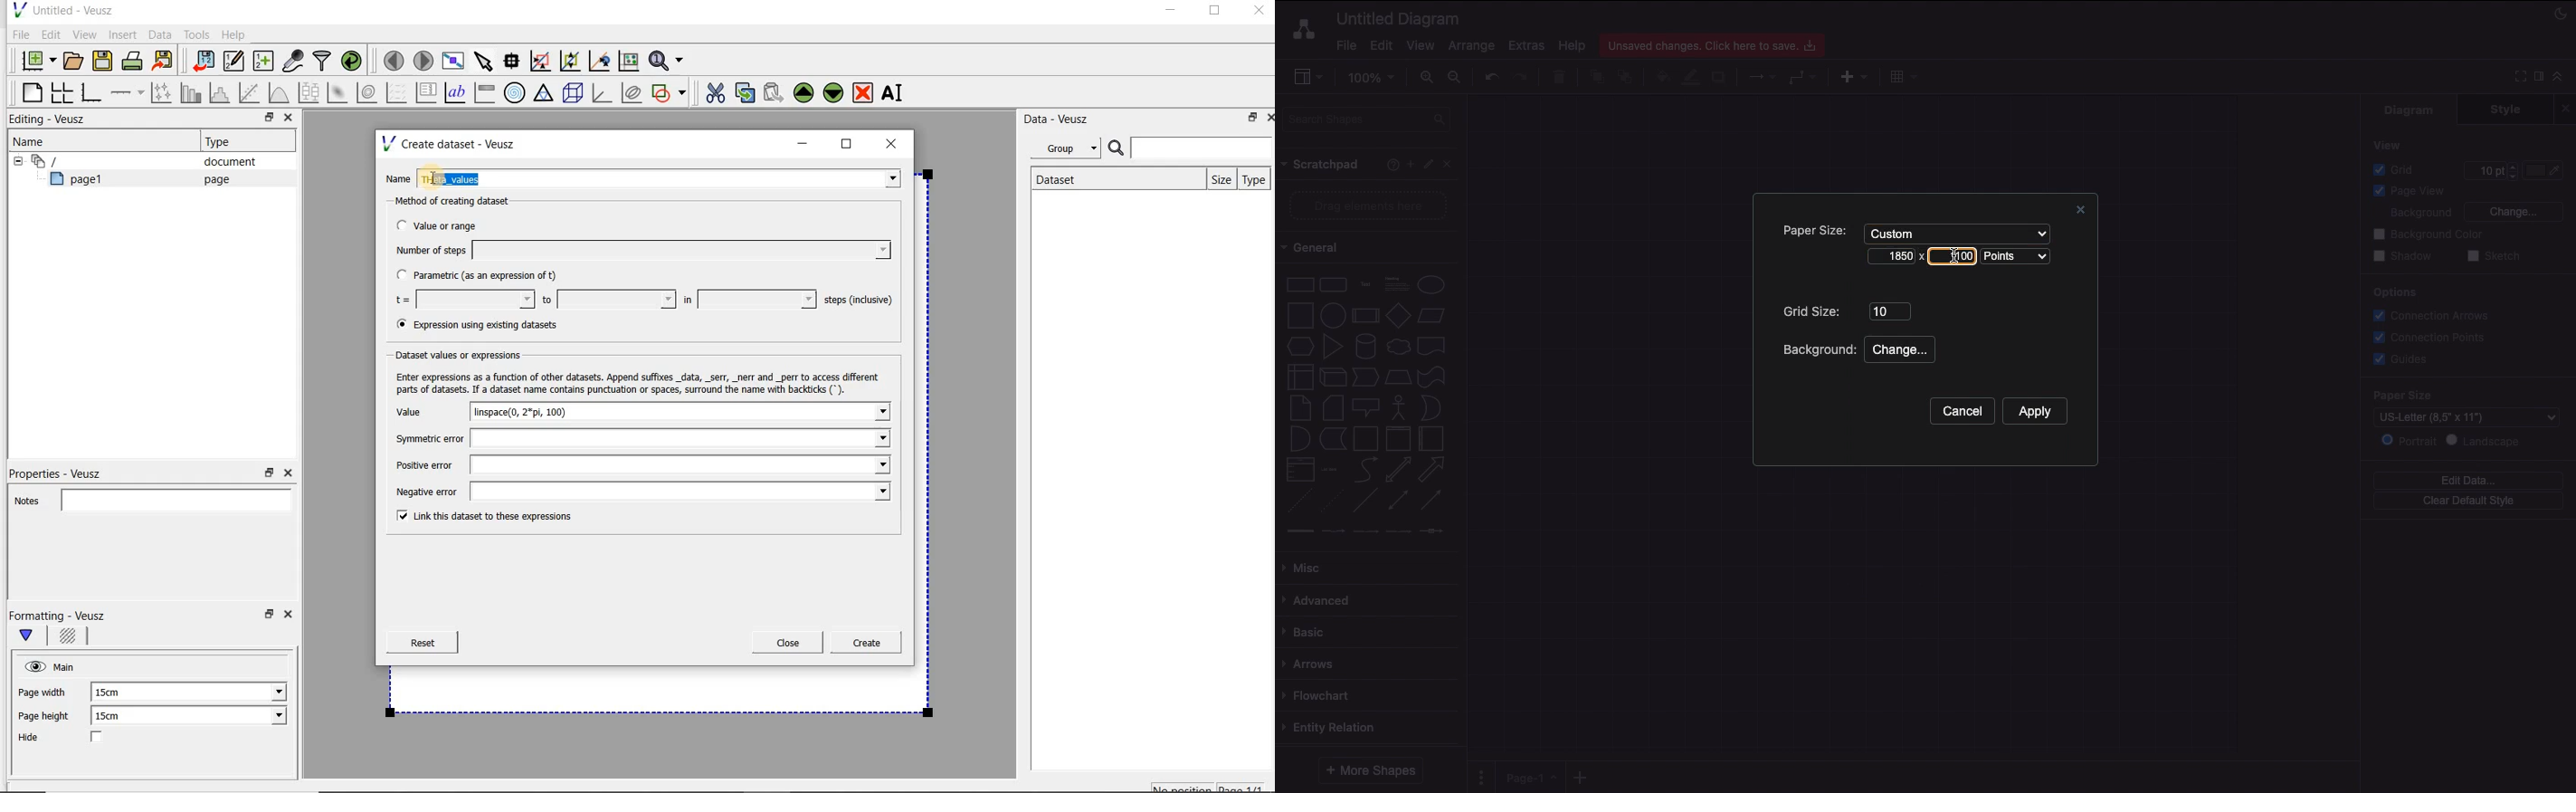 The width and height of the screenshot is (2576, 812). What do you see at coordinates (1307, 568) in the screenshot?
I see `Misc` at bounding box center [1307, 568].